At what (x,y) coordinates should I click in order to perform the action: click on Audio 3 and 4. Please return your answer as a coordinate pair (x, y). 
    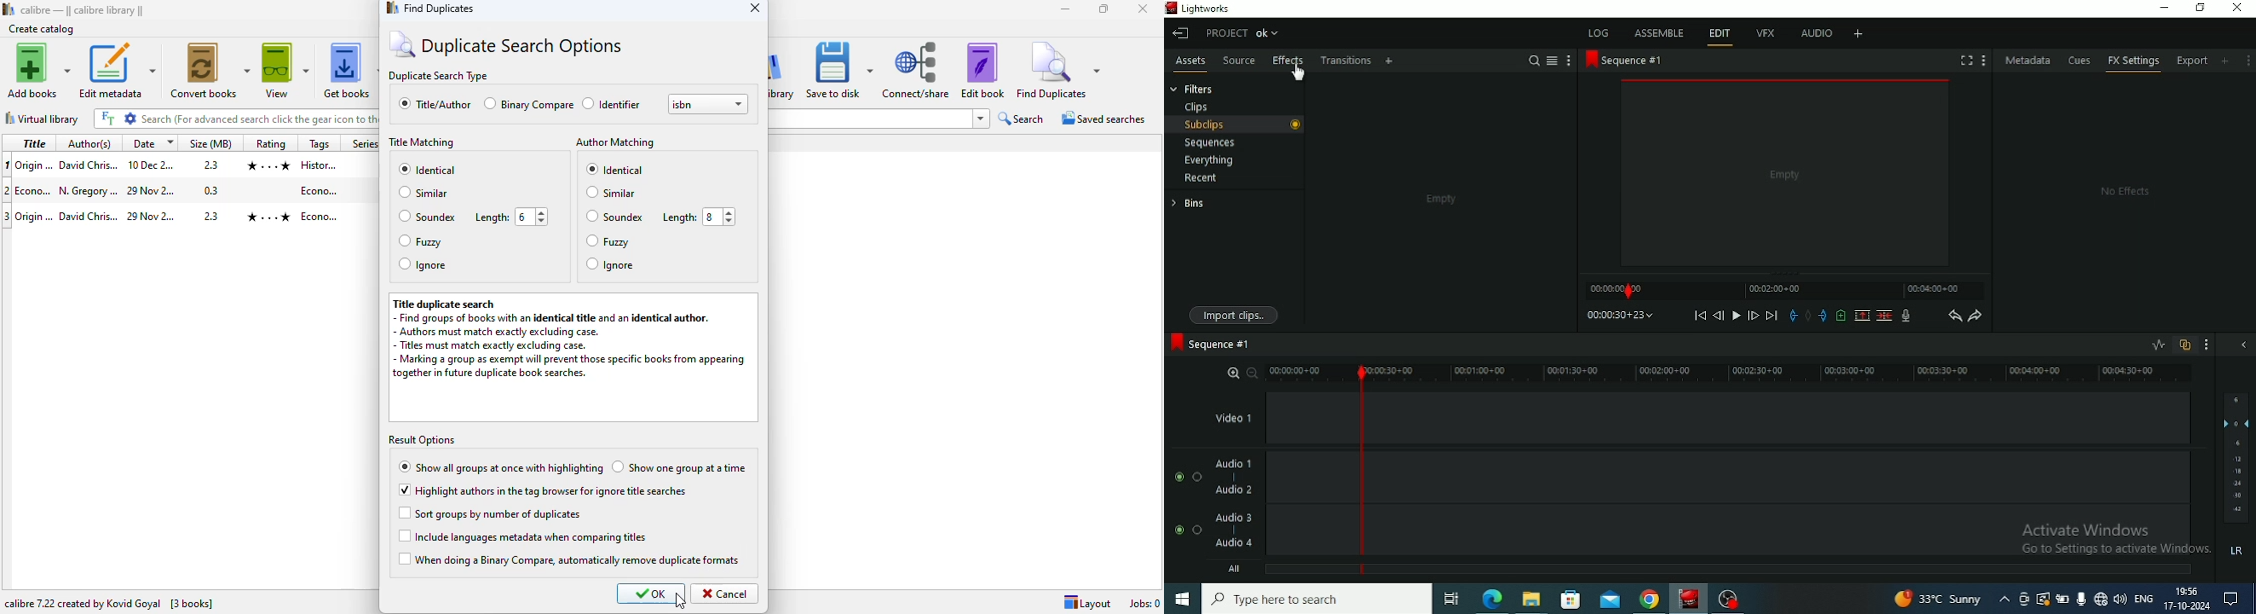
    Looking at the image, I should click on (1253, 532).